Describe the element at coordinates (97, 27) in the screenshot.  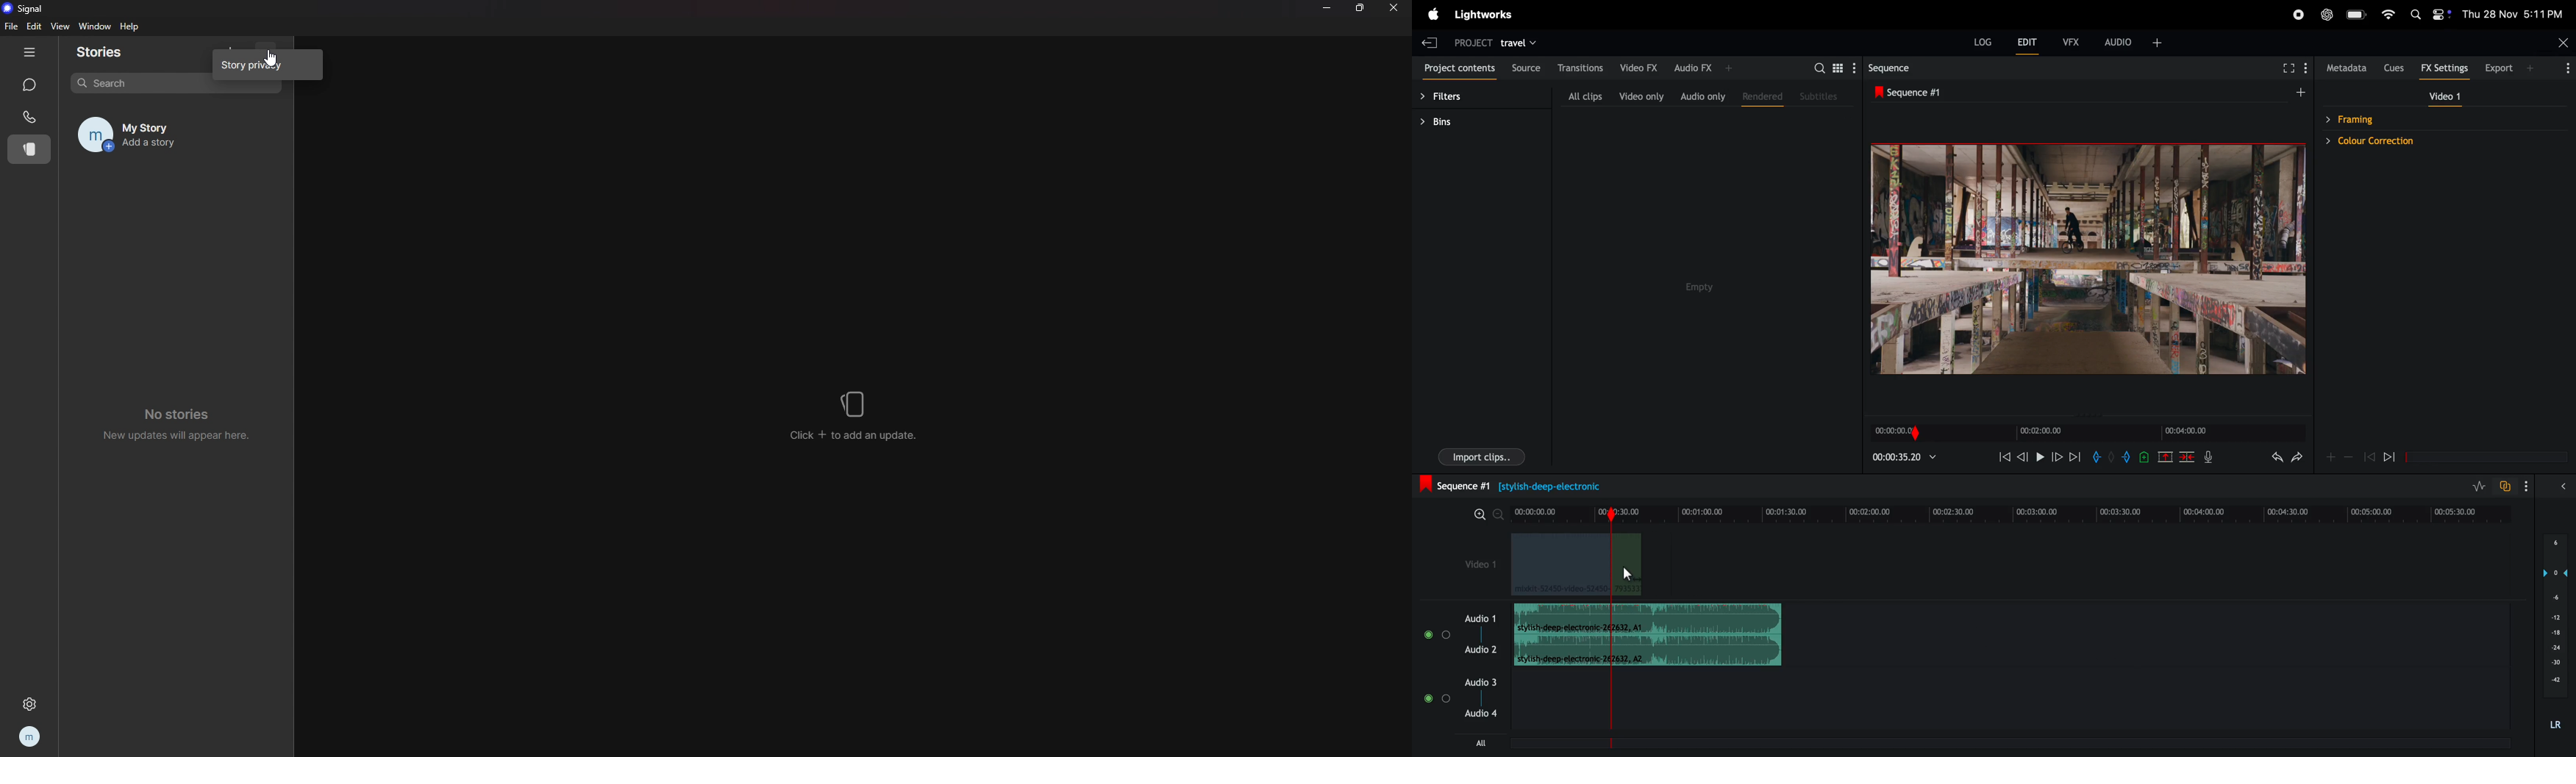
I see `window` at that location.